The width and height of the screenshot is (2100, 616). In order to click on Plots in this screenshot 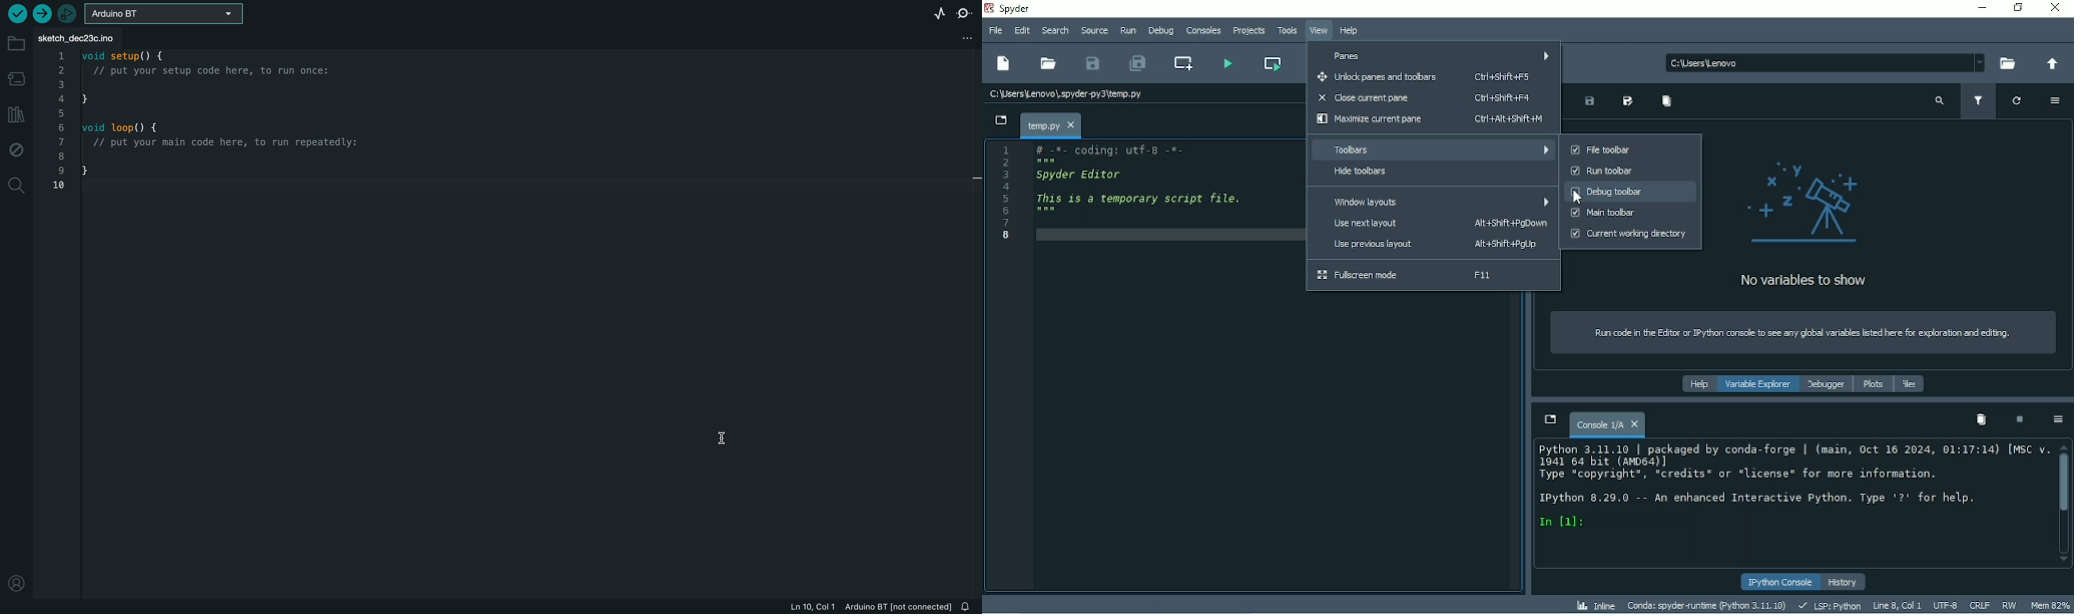, I will do `click(1873, 385)`.